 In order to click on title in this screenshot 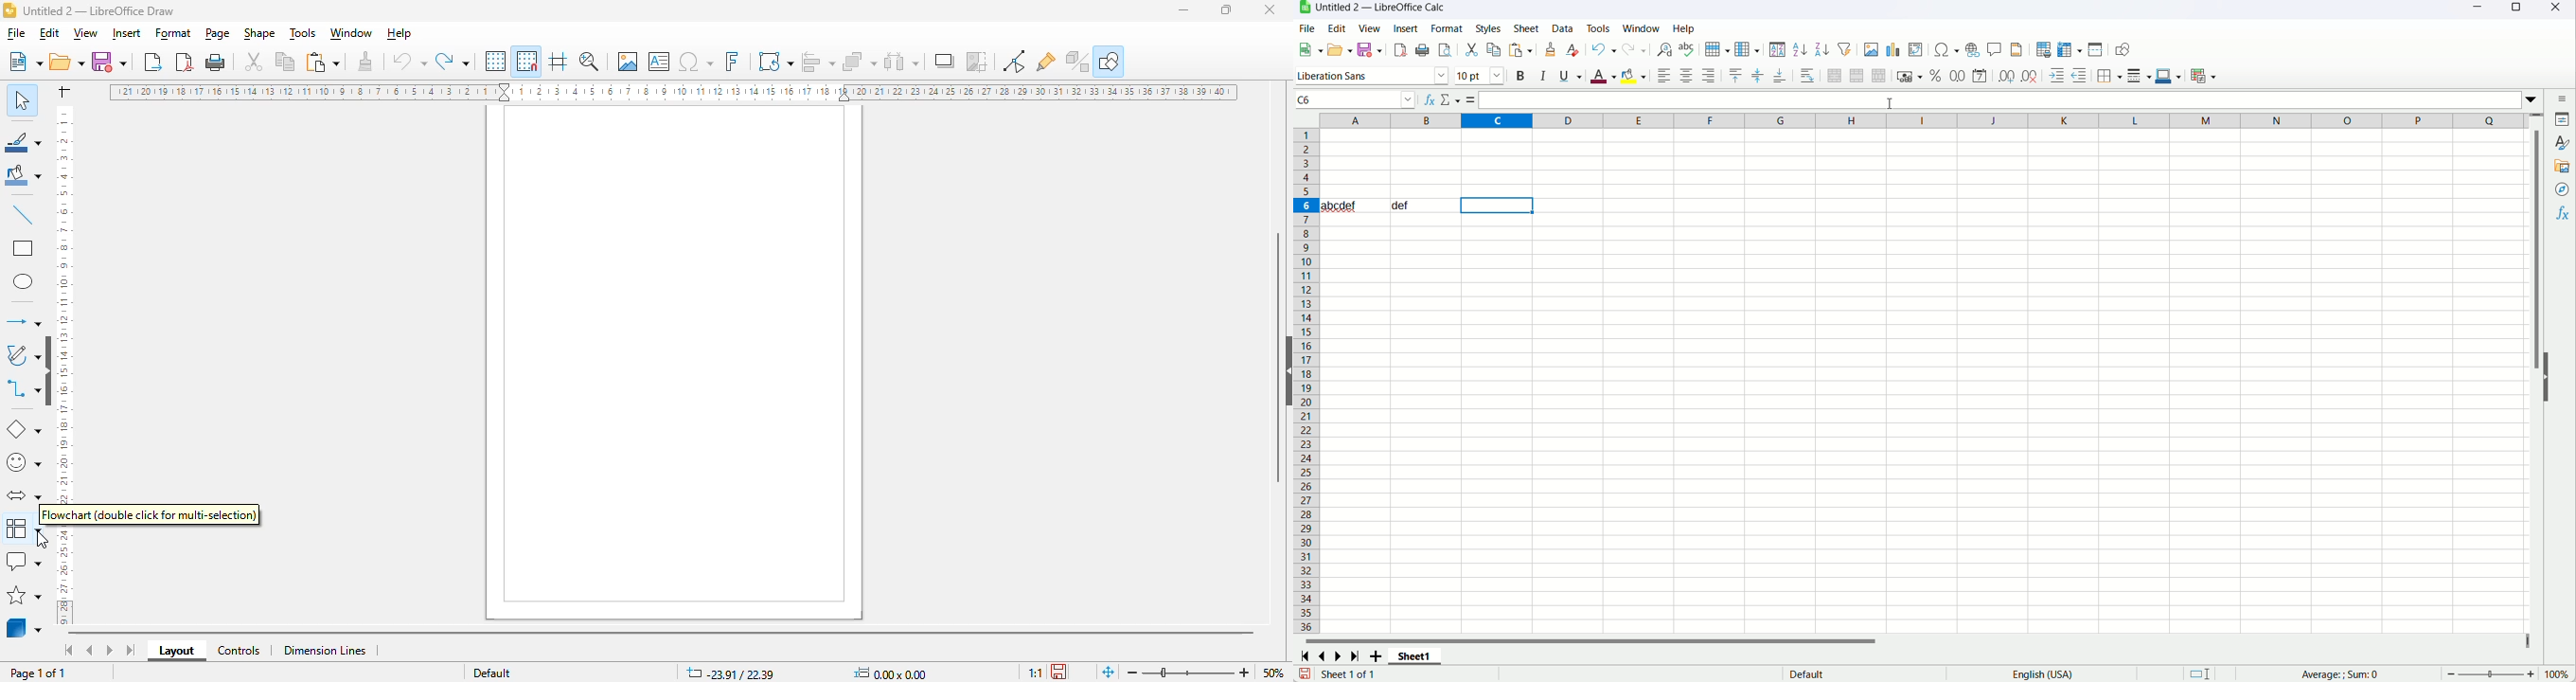, I will do `click(100, 10)`.